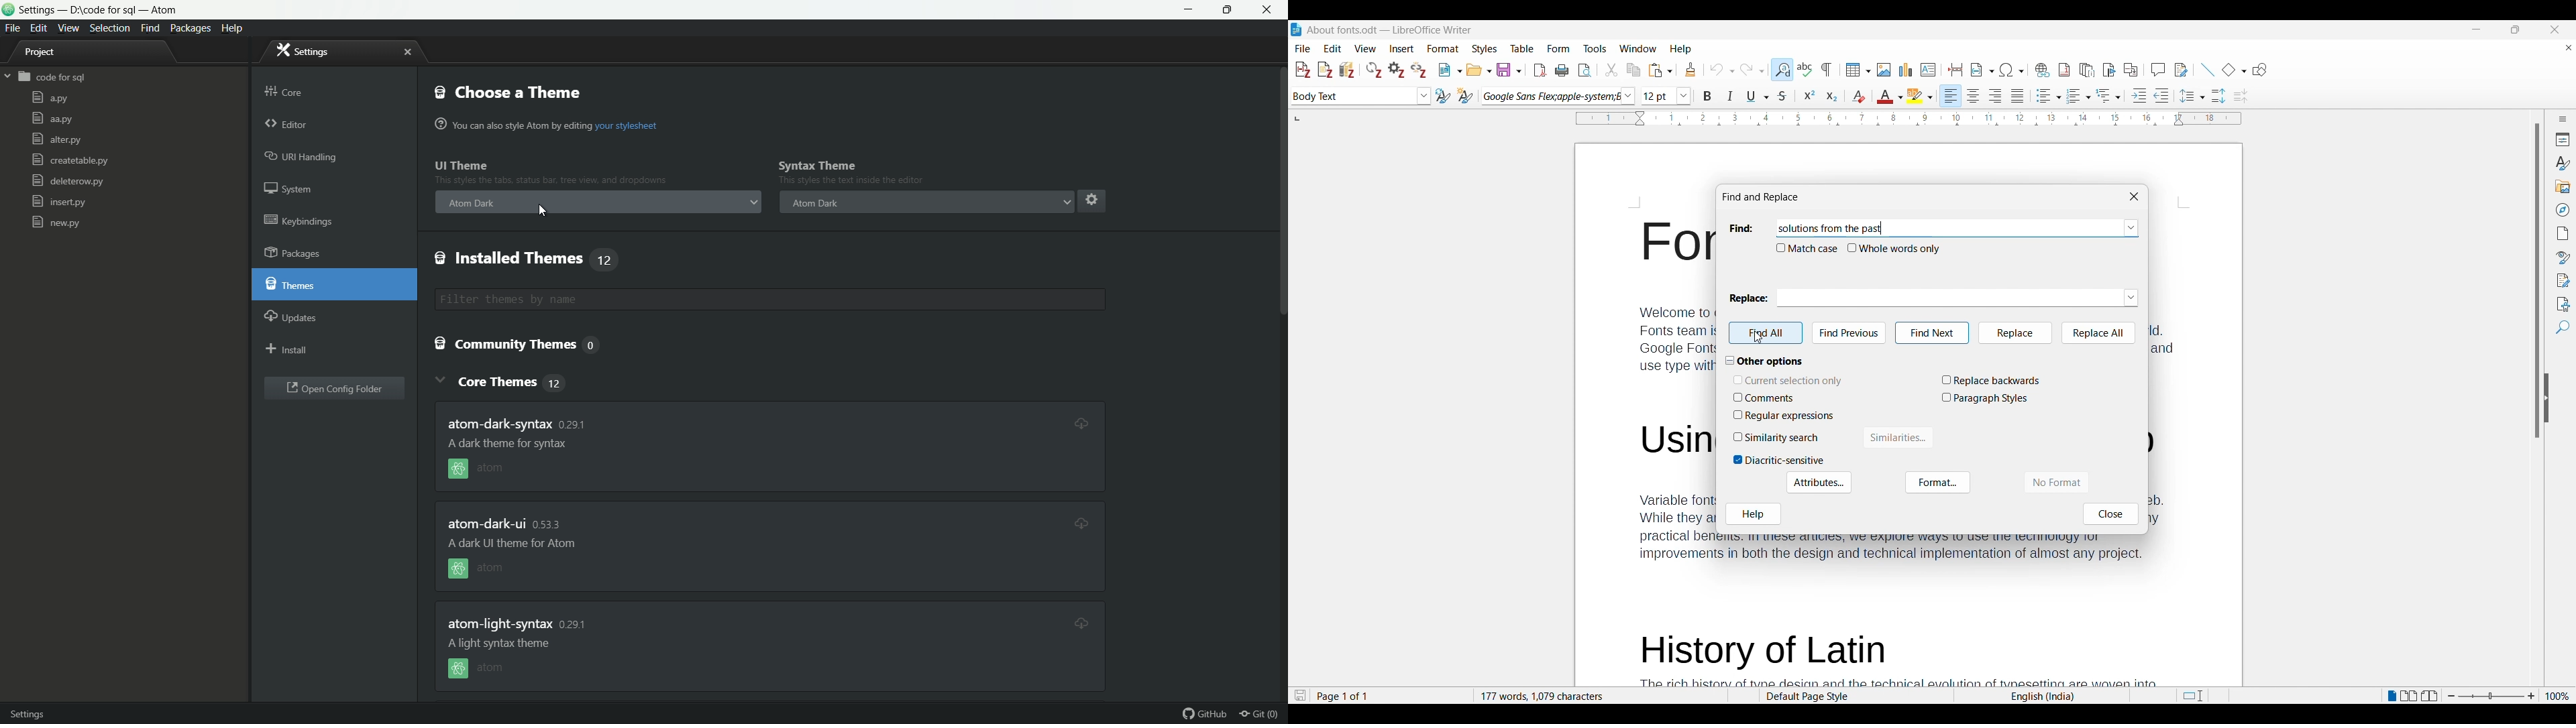  I want to click on Select outline format options, so click(2108, 95).